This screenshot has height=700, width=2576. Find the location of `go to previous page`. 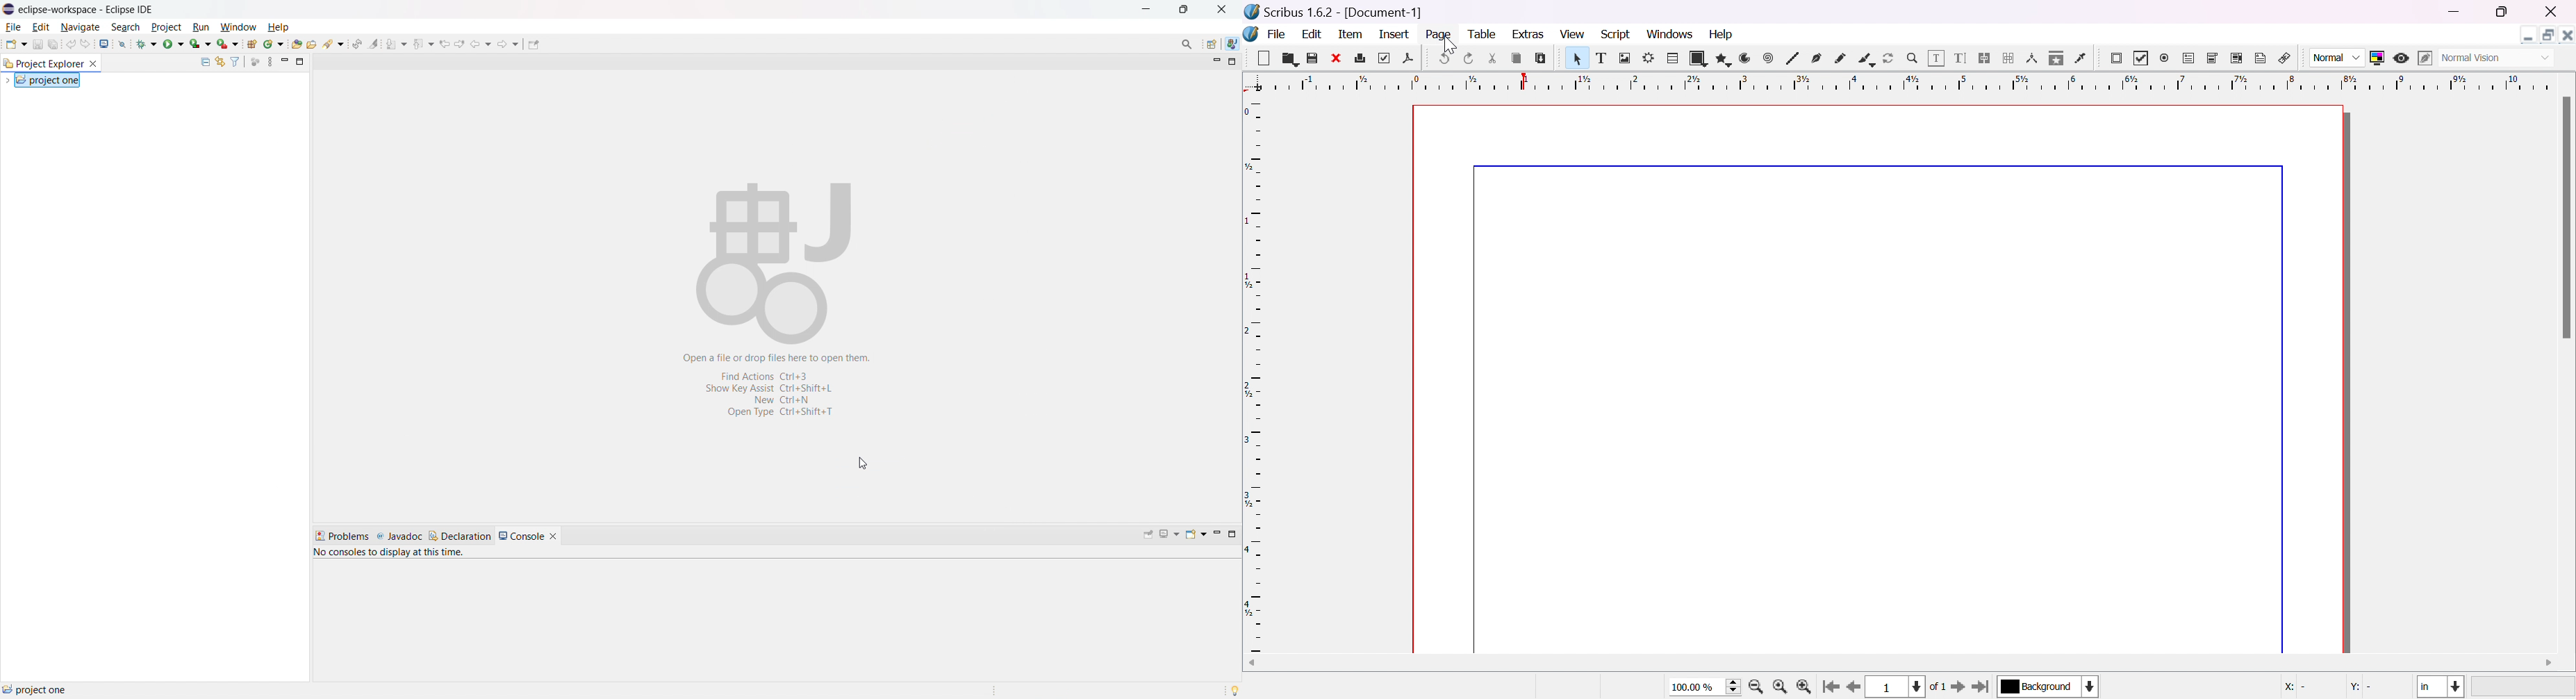

go to previous page is located at coordinates (1853, 687).